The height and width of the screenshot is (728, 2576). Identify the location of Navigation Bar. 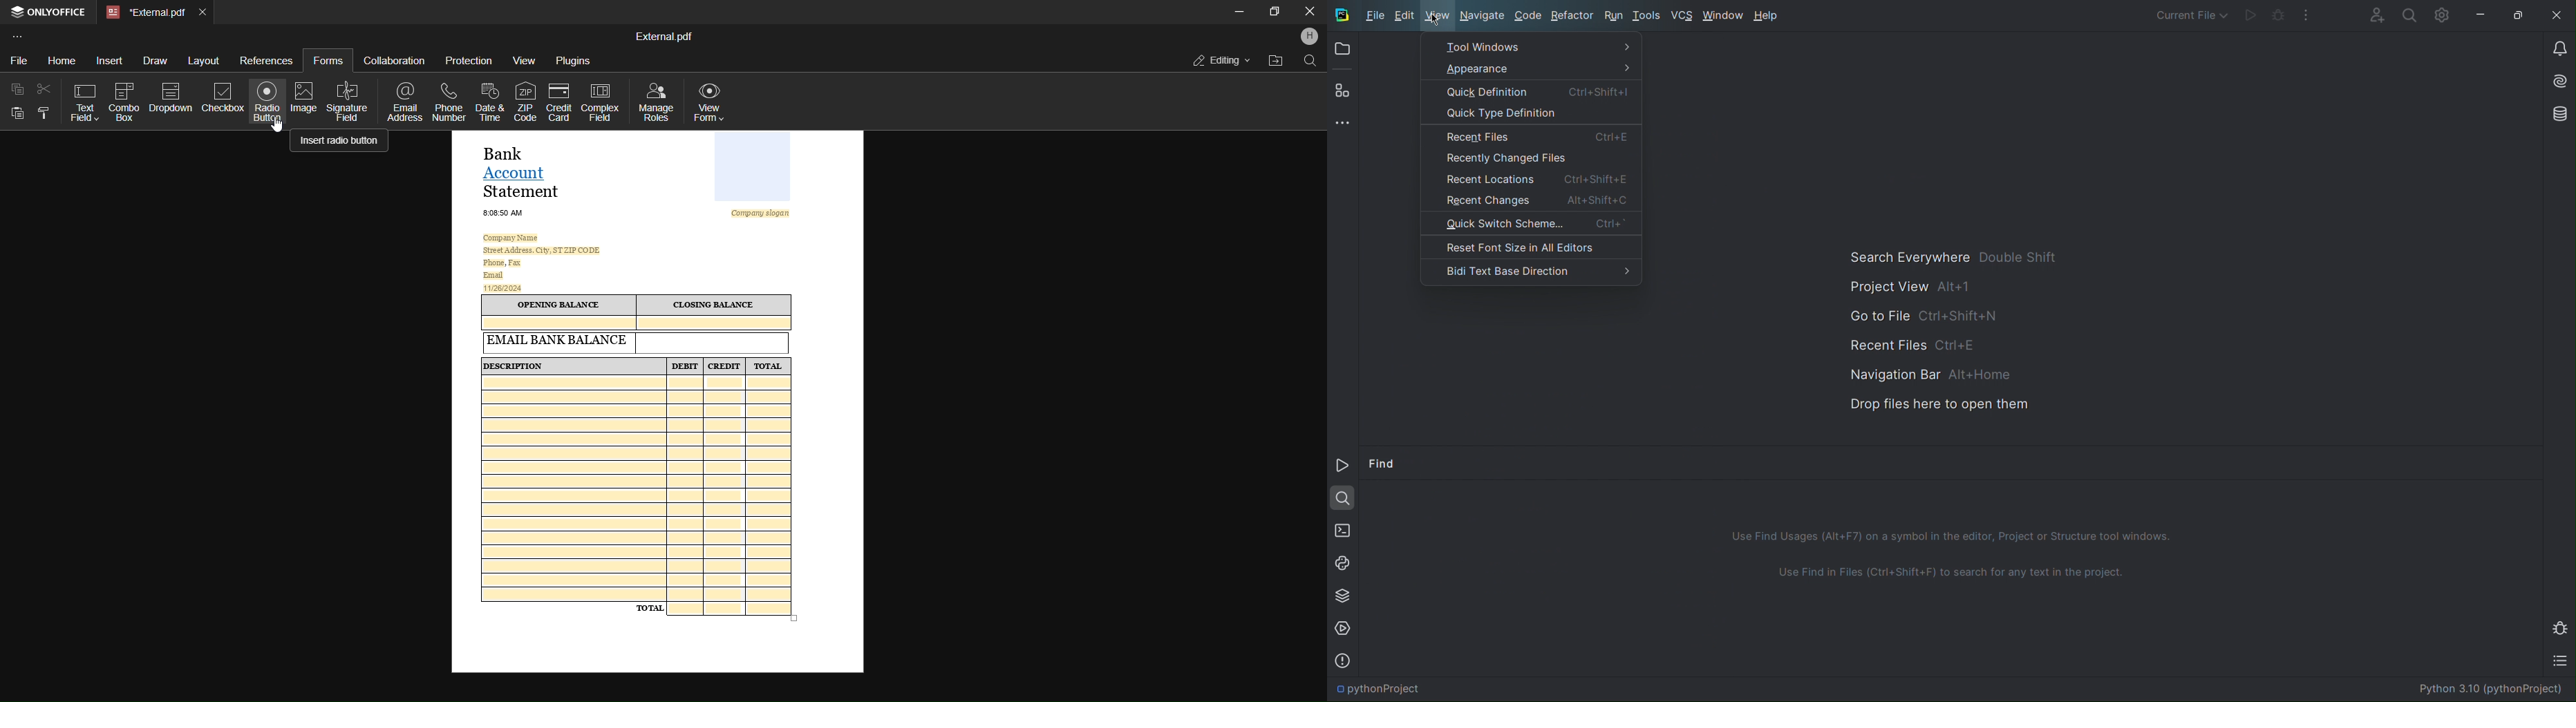
(1920, 372).